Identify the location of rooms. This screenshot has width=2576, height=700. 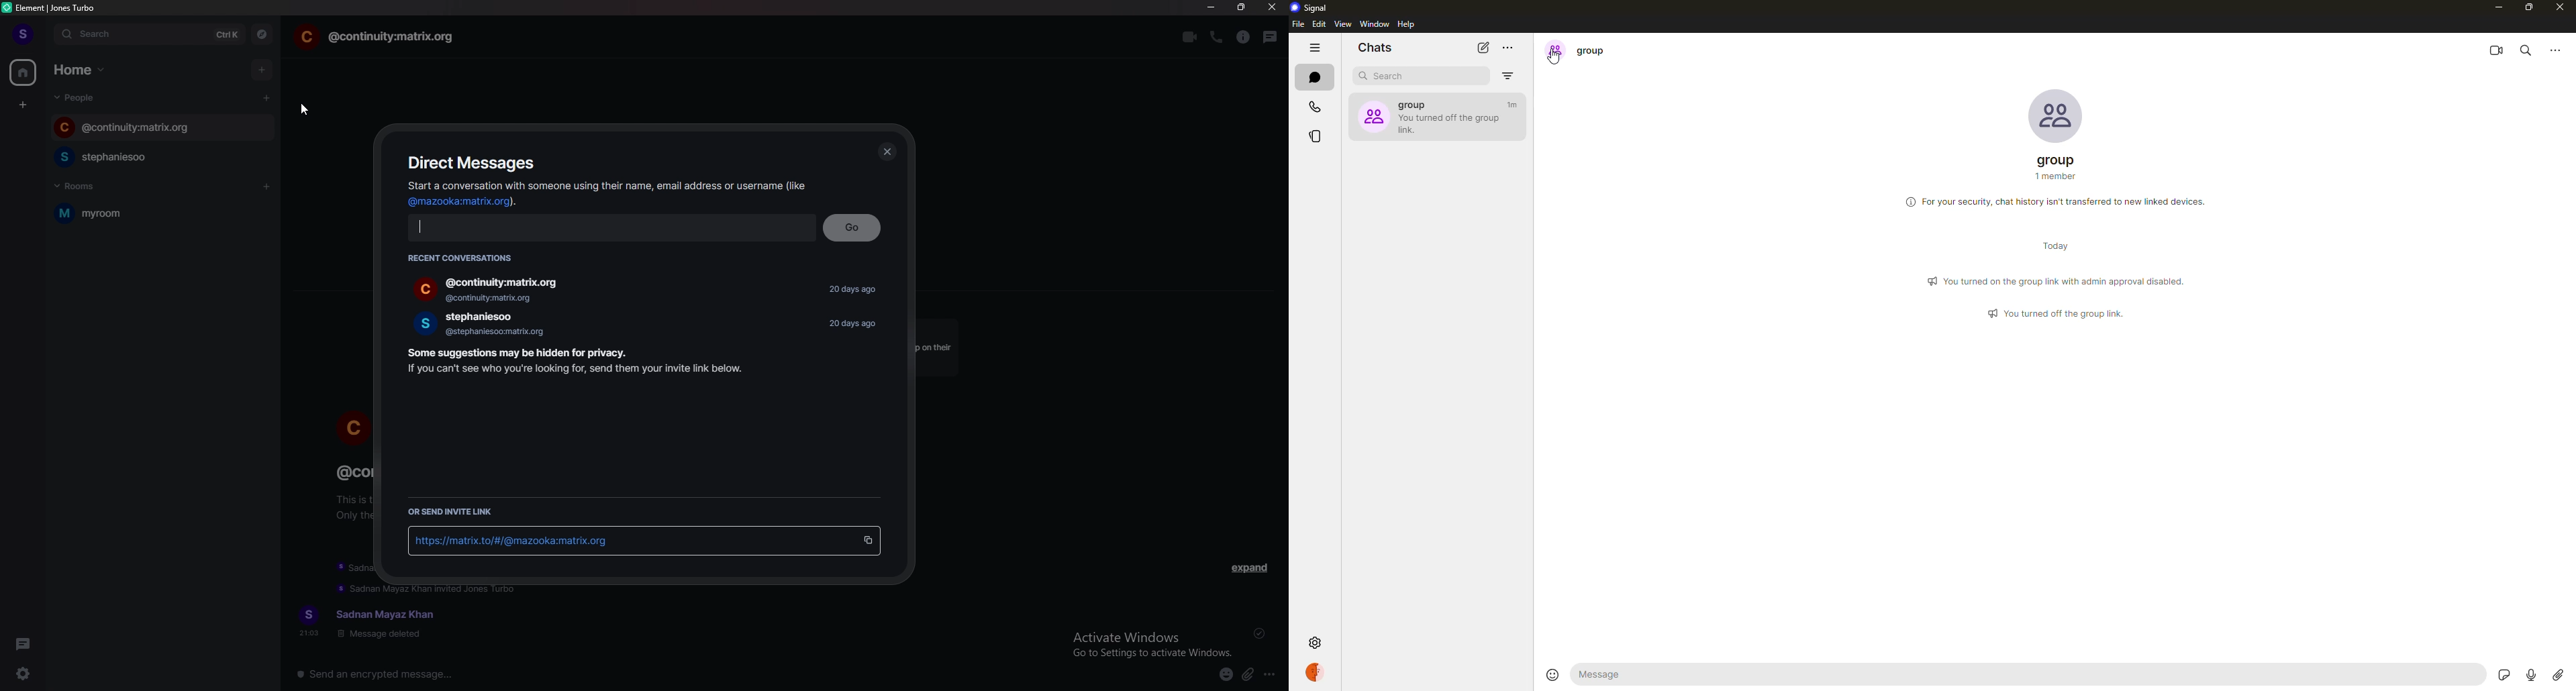
(91, 186).